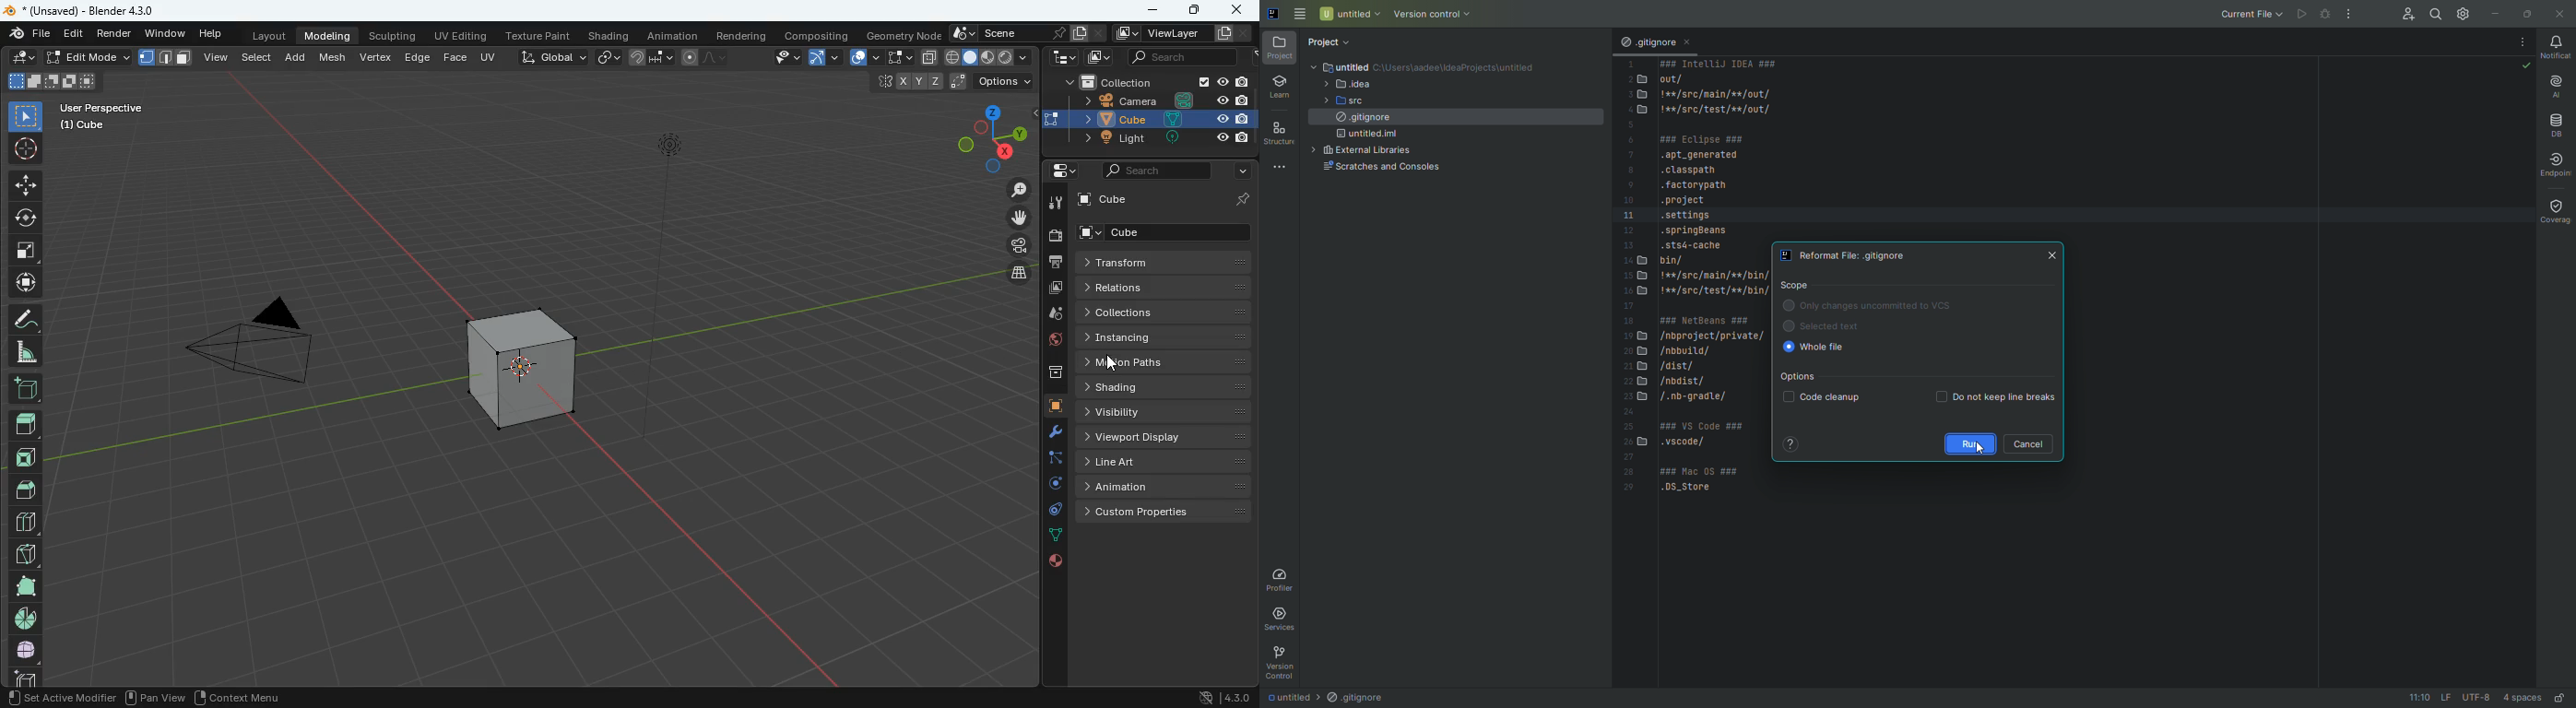  What do you see at coordinates (1010, 218) in the screenshot?
I see `move` at bounding box center [1010, 218].